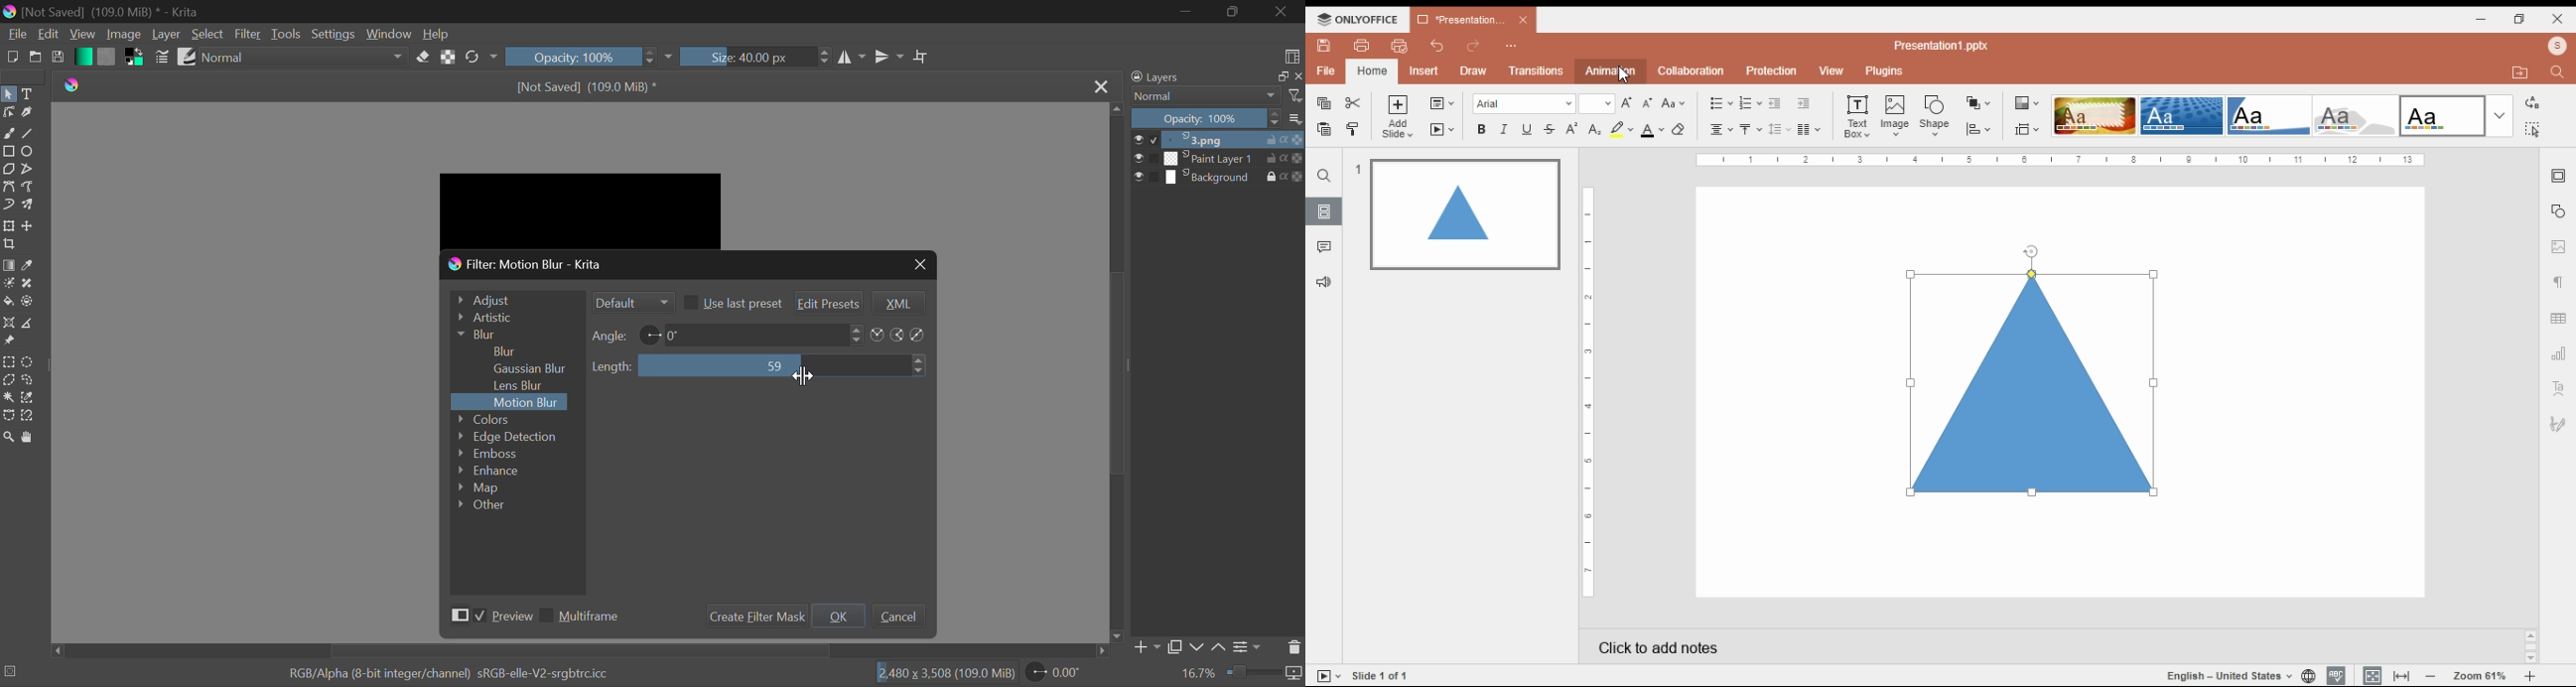  I want to click on view, so click(1832, 71).